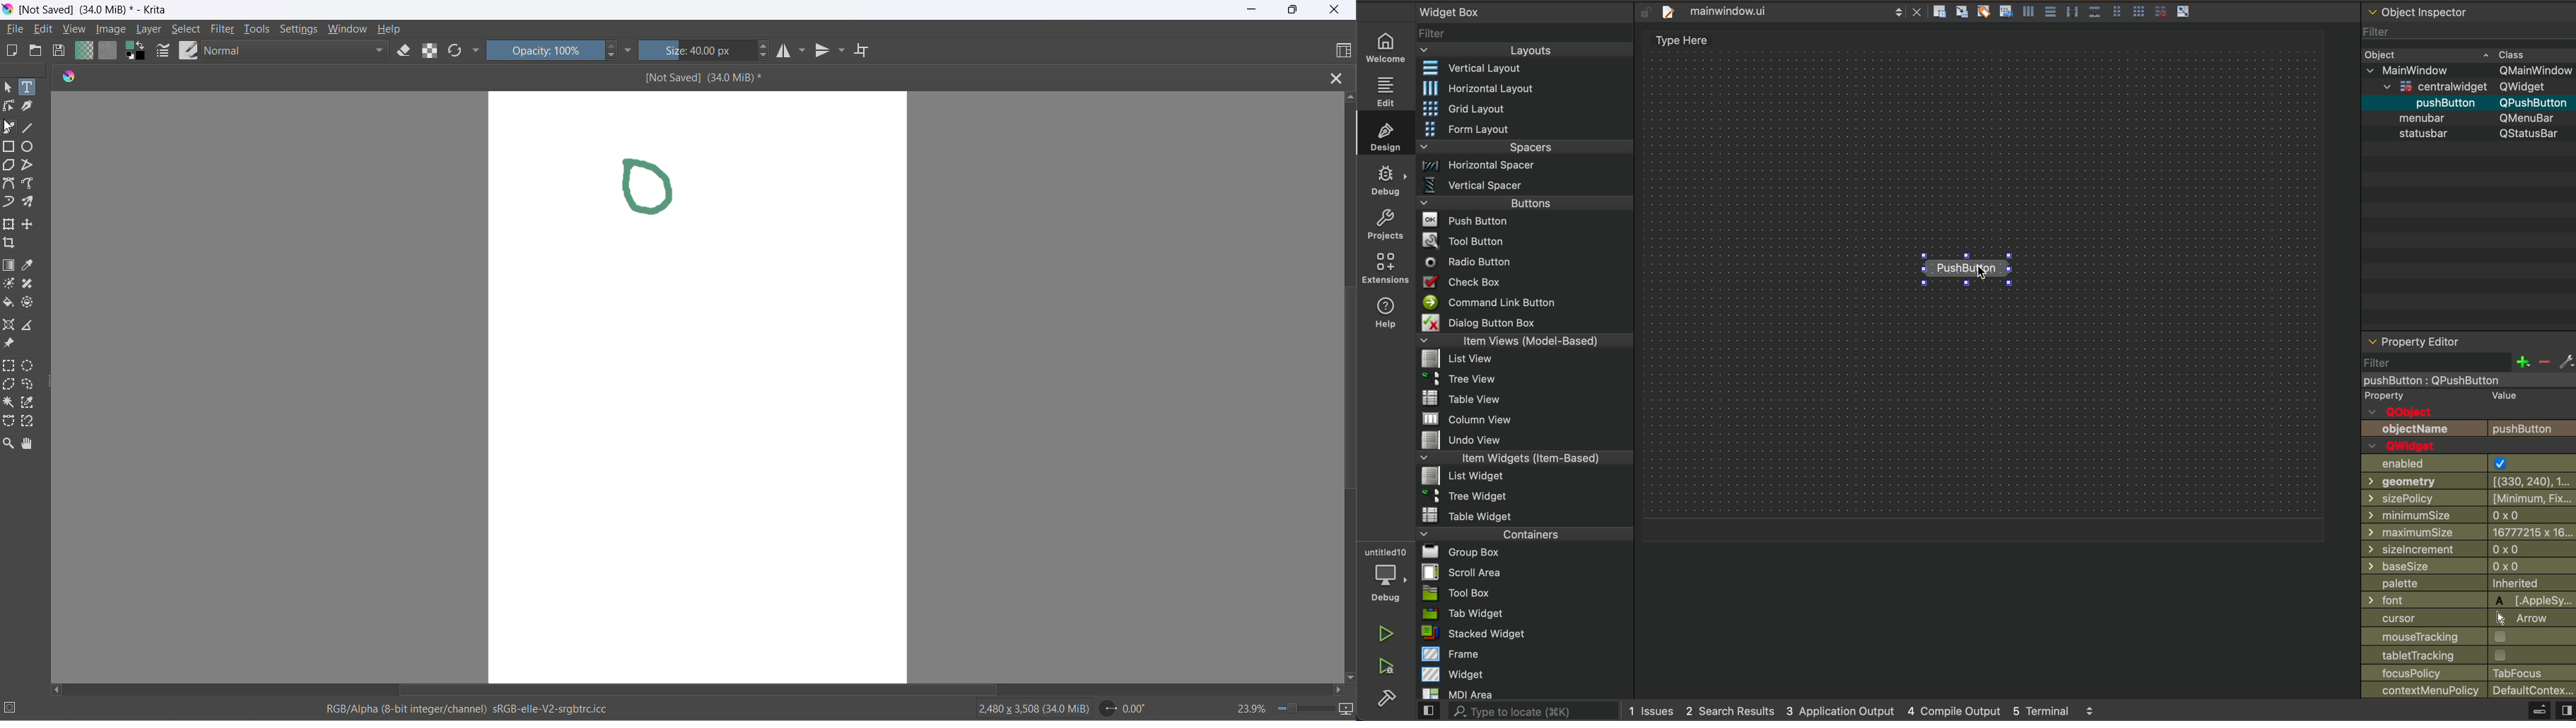 This screenshot has width=2576, height=728. What do you see at coordinates (1333, 77) in the screenshot?
I see `close file` at bounding box center [1333, 77].